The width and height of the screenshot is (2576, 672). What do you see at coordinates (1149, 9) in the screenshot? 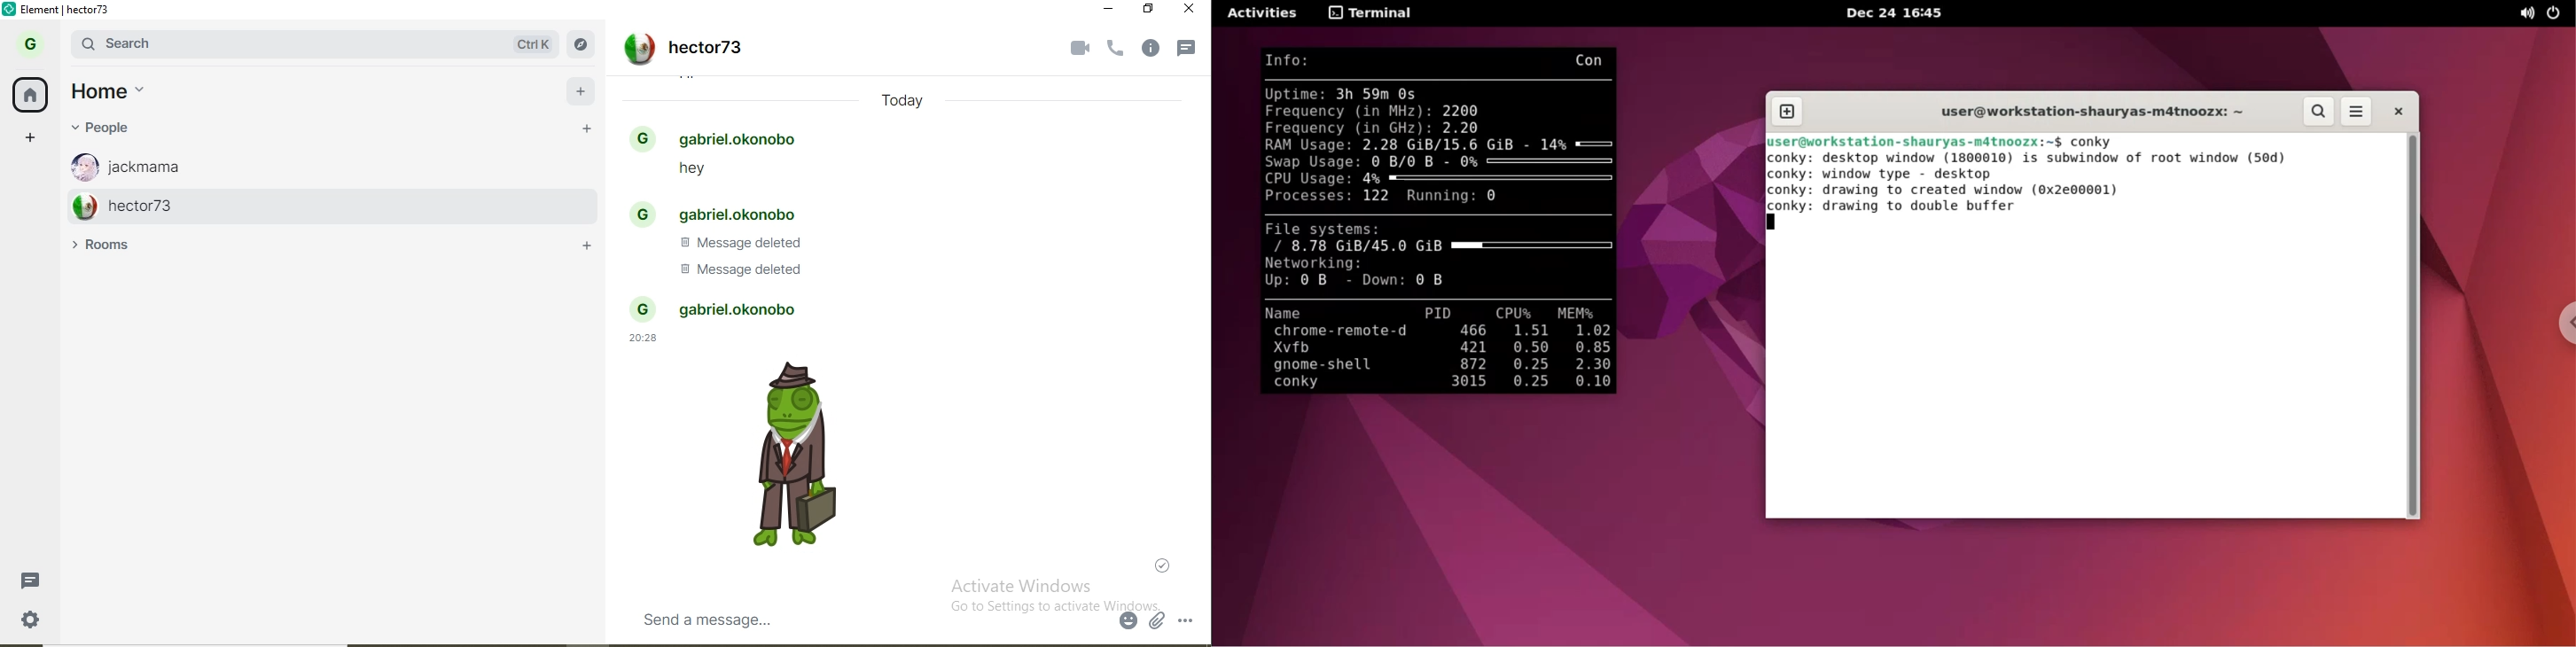
I see `restore` at bounding box center [1149, 9].